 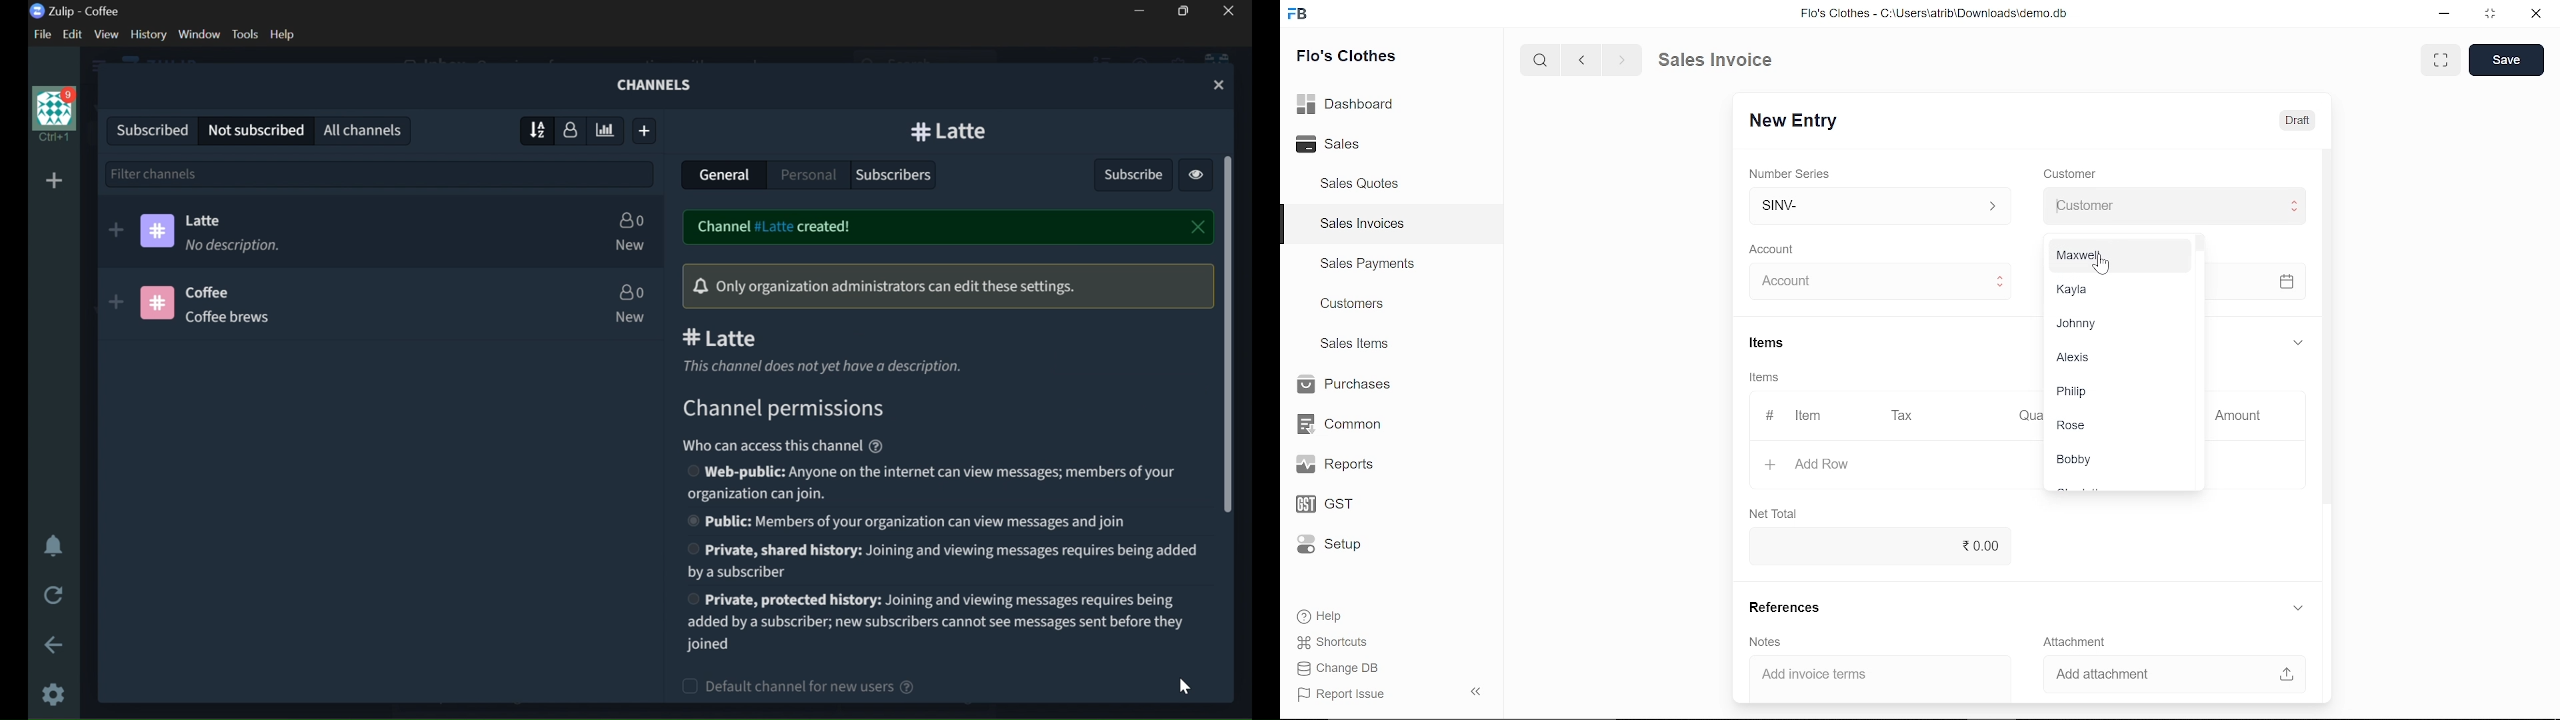 What do you see at coordinates (2070, 173) in the screenshot?
I see `Customer` at bounding box center [2070, 173].